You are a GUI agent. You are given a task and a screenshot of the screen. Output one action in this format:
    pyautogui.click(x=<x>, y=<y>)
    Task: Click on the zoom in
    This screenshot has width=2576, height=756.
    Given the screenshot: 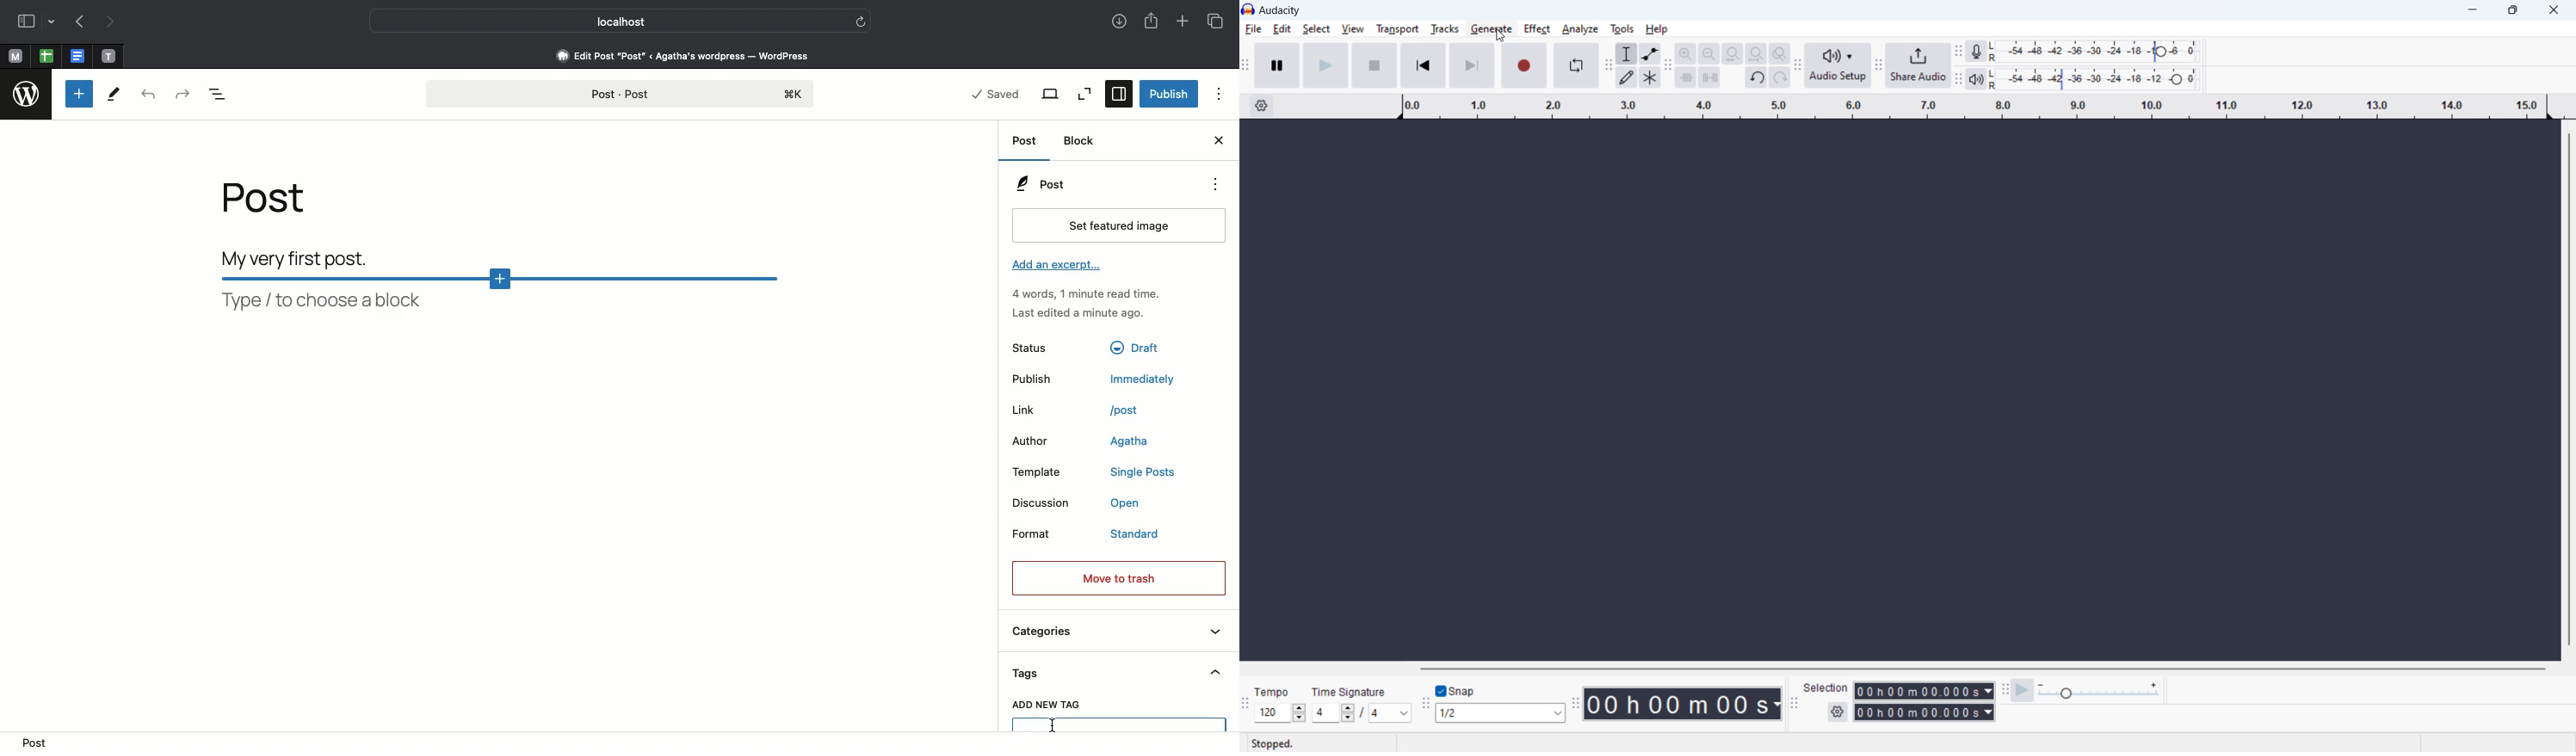 What is the action you would take?
    pyautogui.click(x=1687, y=54)
    